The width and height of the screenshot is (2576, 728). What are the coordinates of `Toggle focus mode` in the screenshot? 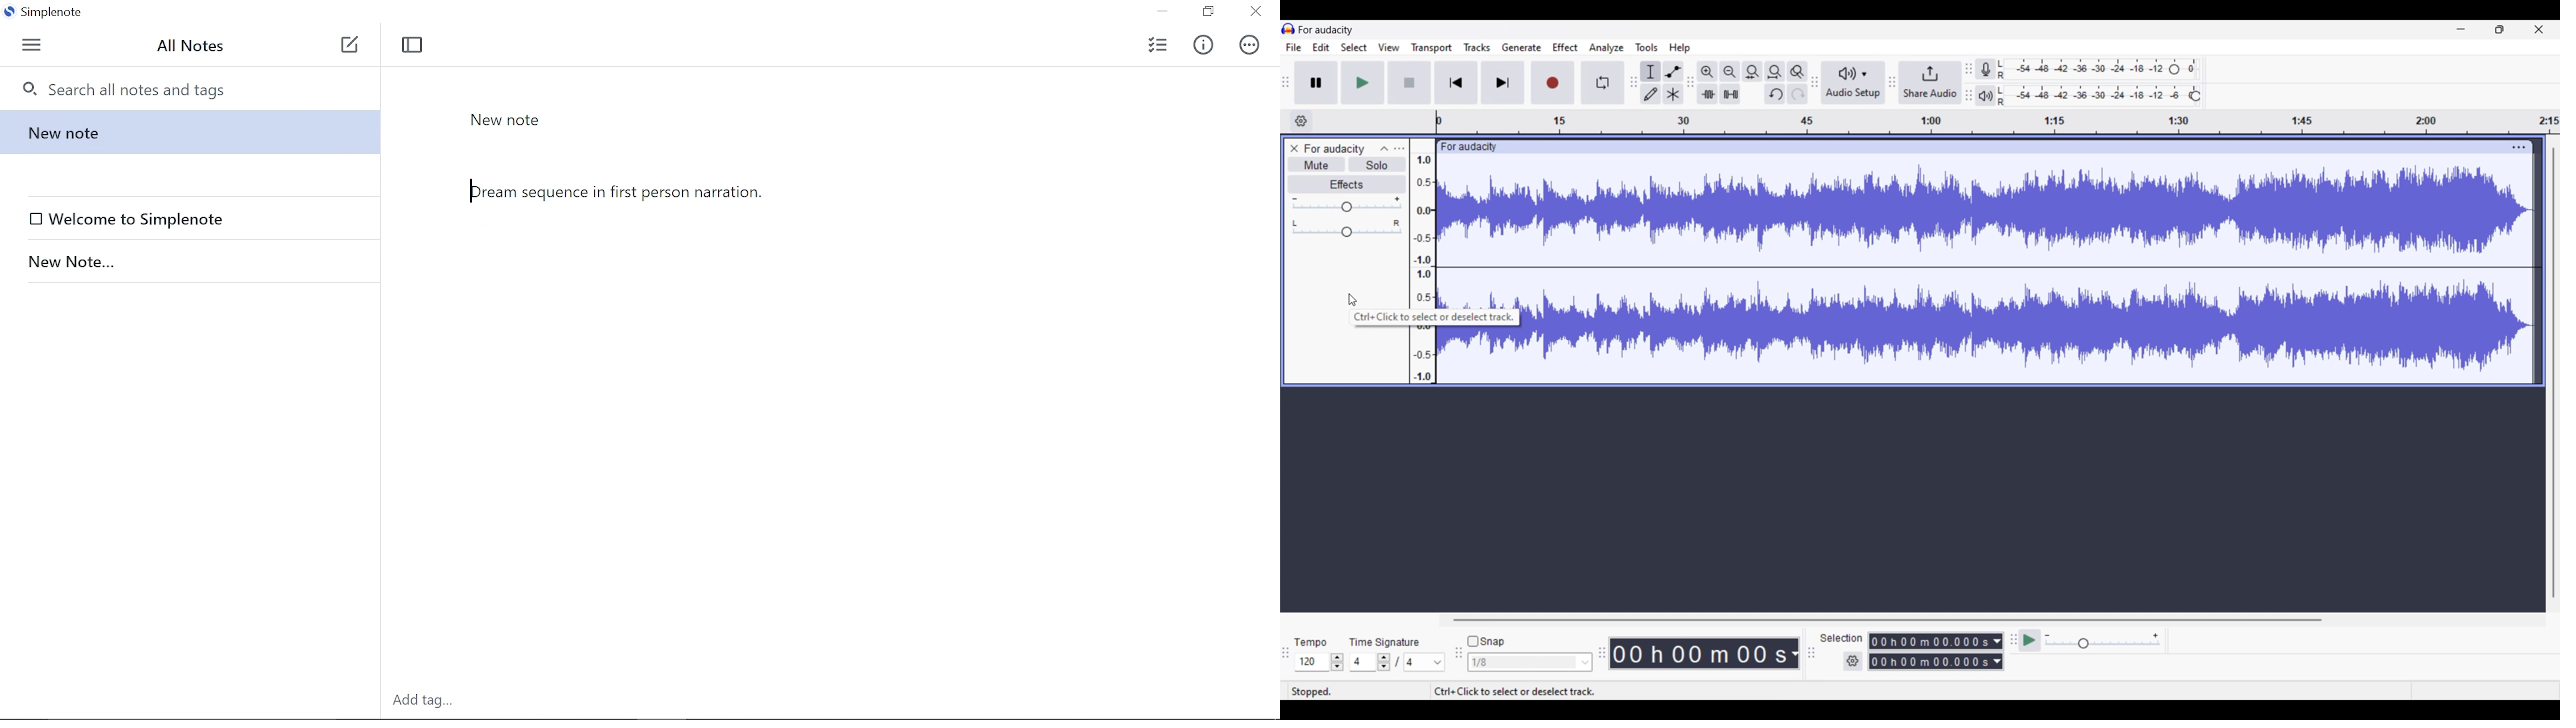 It's located at (412, 45).